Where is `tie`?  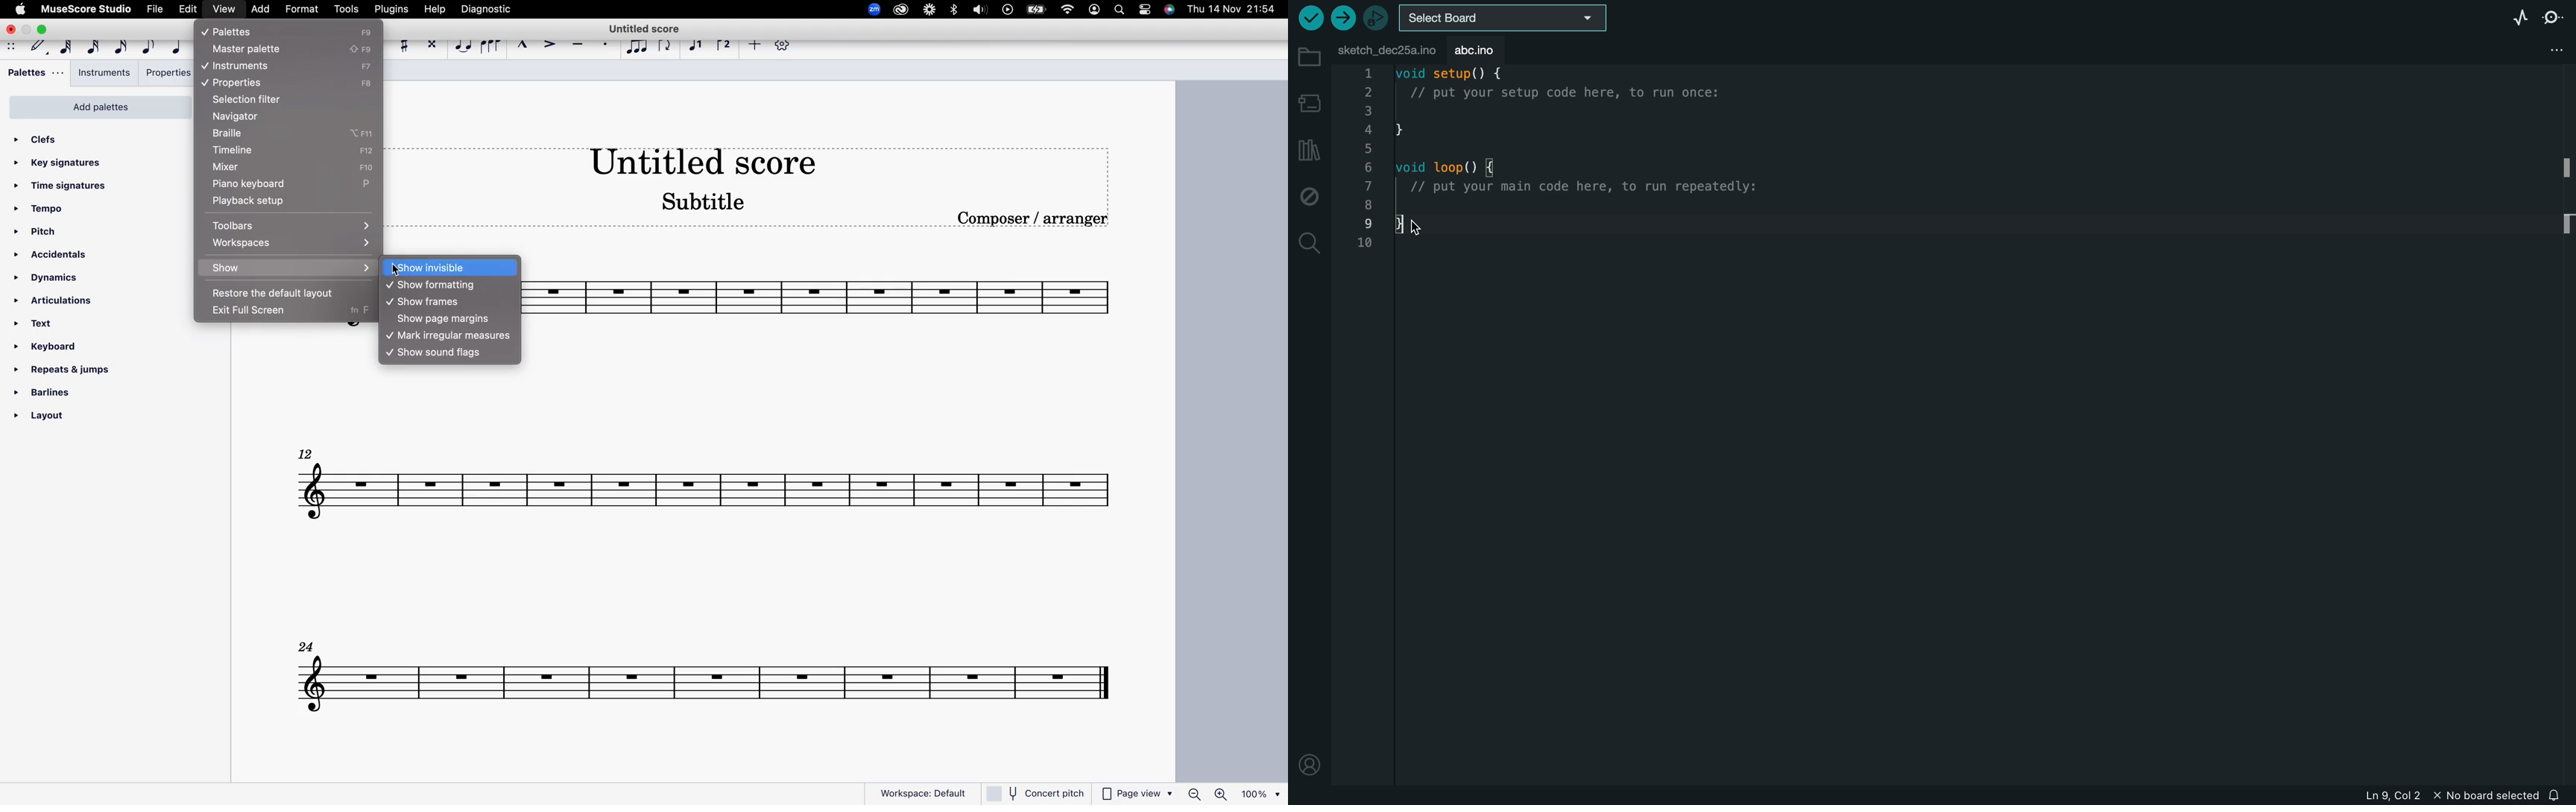
tie is located at coordinates (459, 46).